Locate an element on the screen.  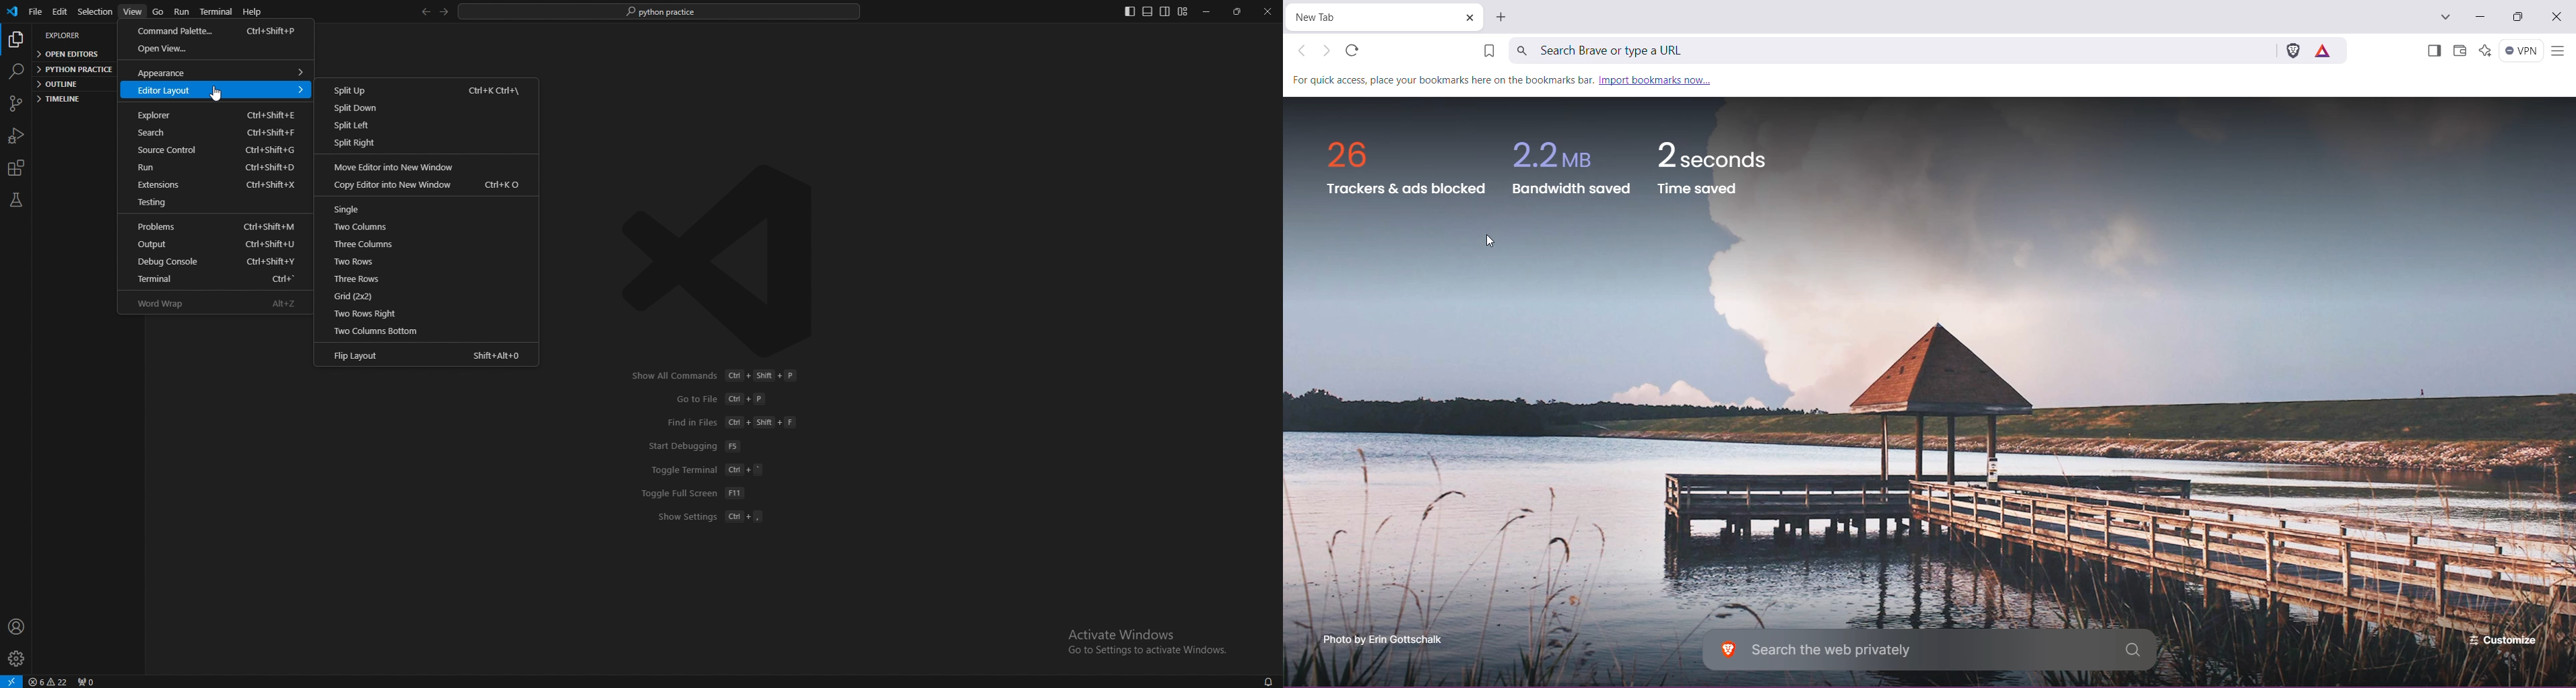
grid (2*2) is located at coordinates (421, 297).